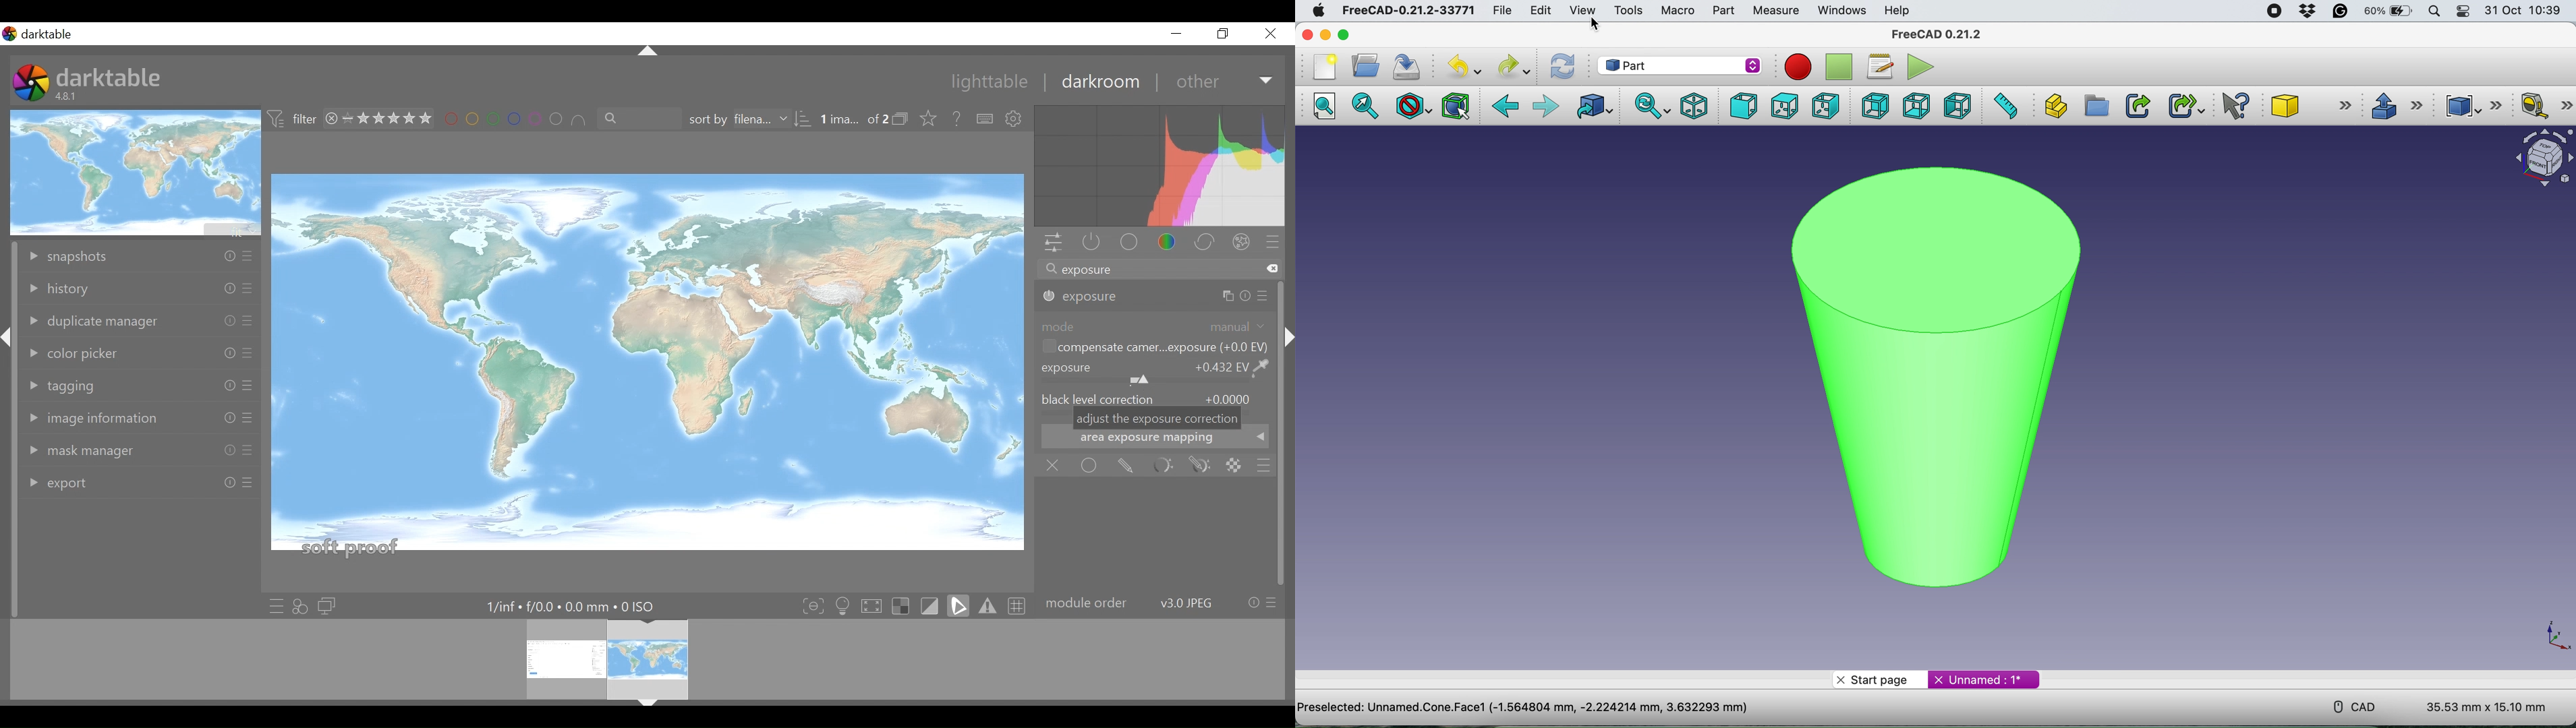 Image resolution: width=2576 pixels, height=728 pixels. Describe the element at coordinates (1155, 419) in the screenshot. I see `adjust the exposure correction tooltip` at that location.